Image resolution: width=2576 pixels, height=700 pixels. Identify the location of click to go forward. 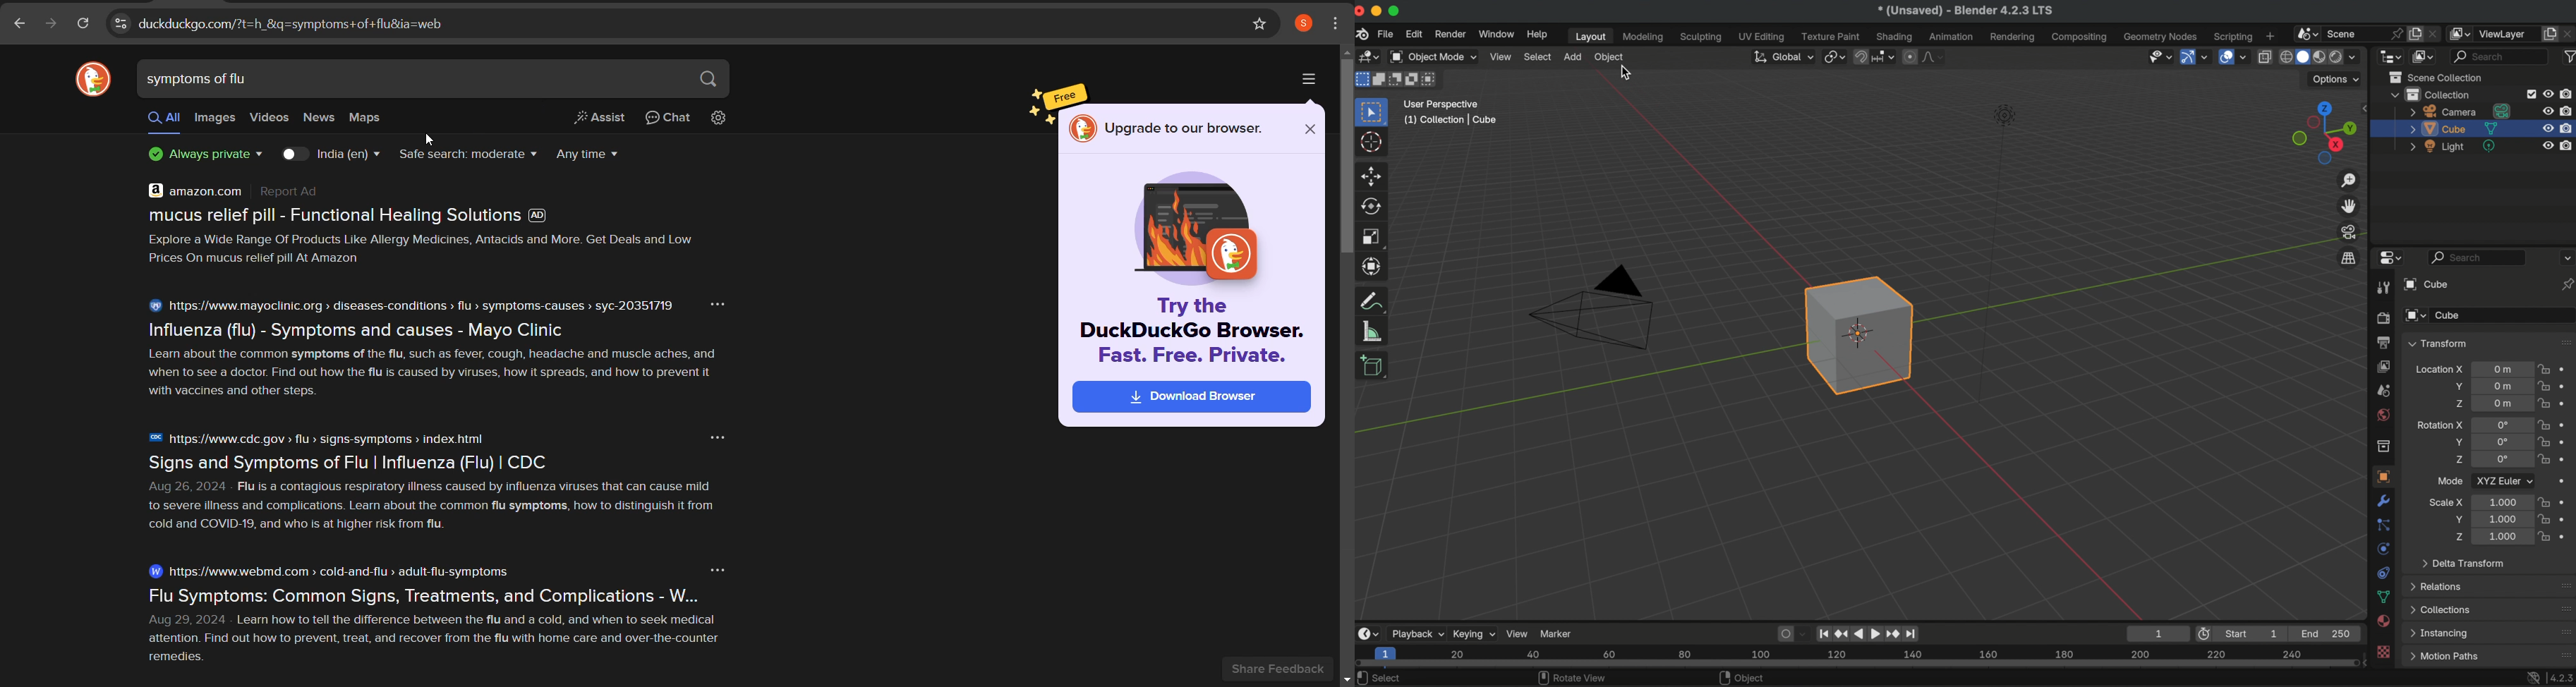
(50, 25).